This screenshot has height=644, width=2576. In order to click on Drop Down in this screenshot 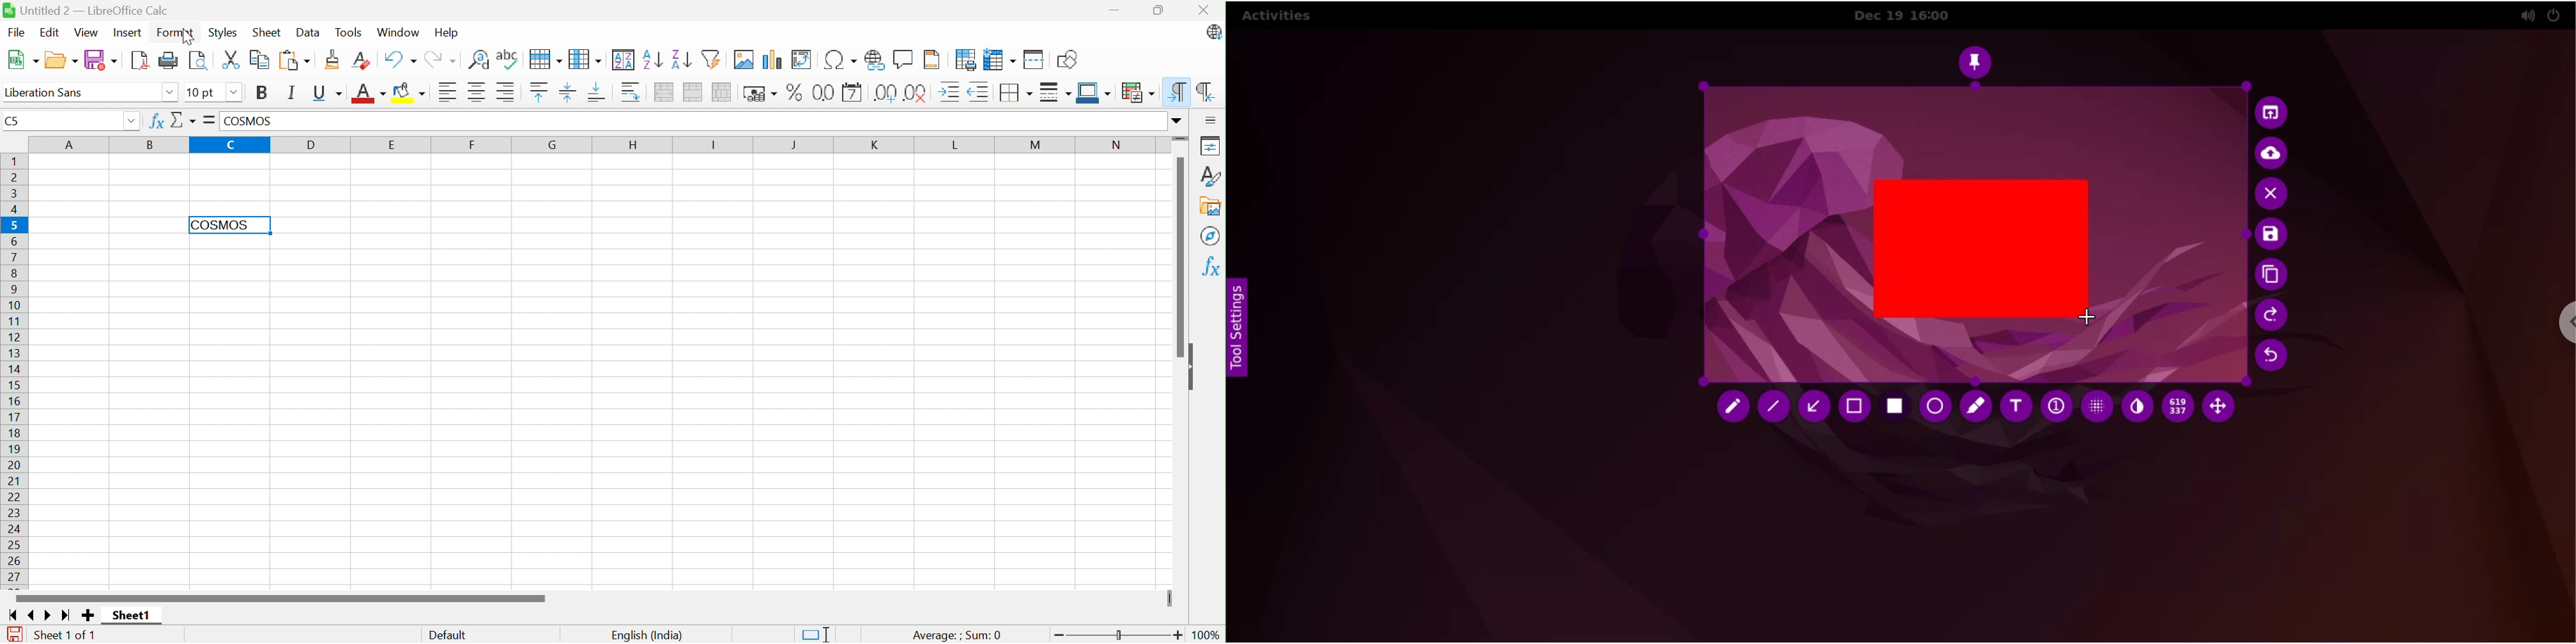, I will do `click(169, 94)`.